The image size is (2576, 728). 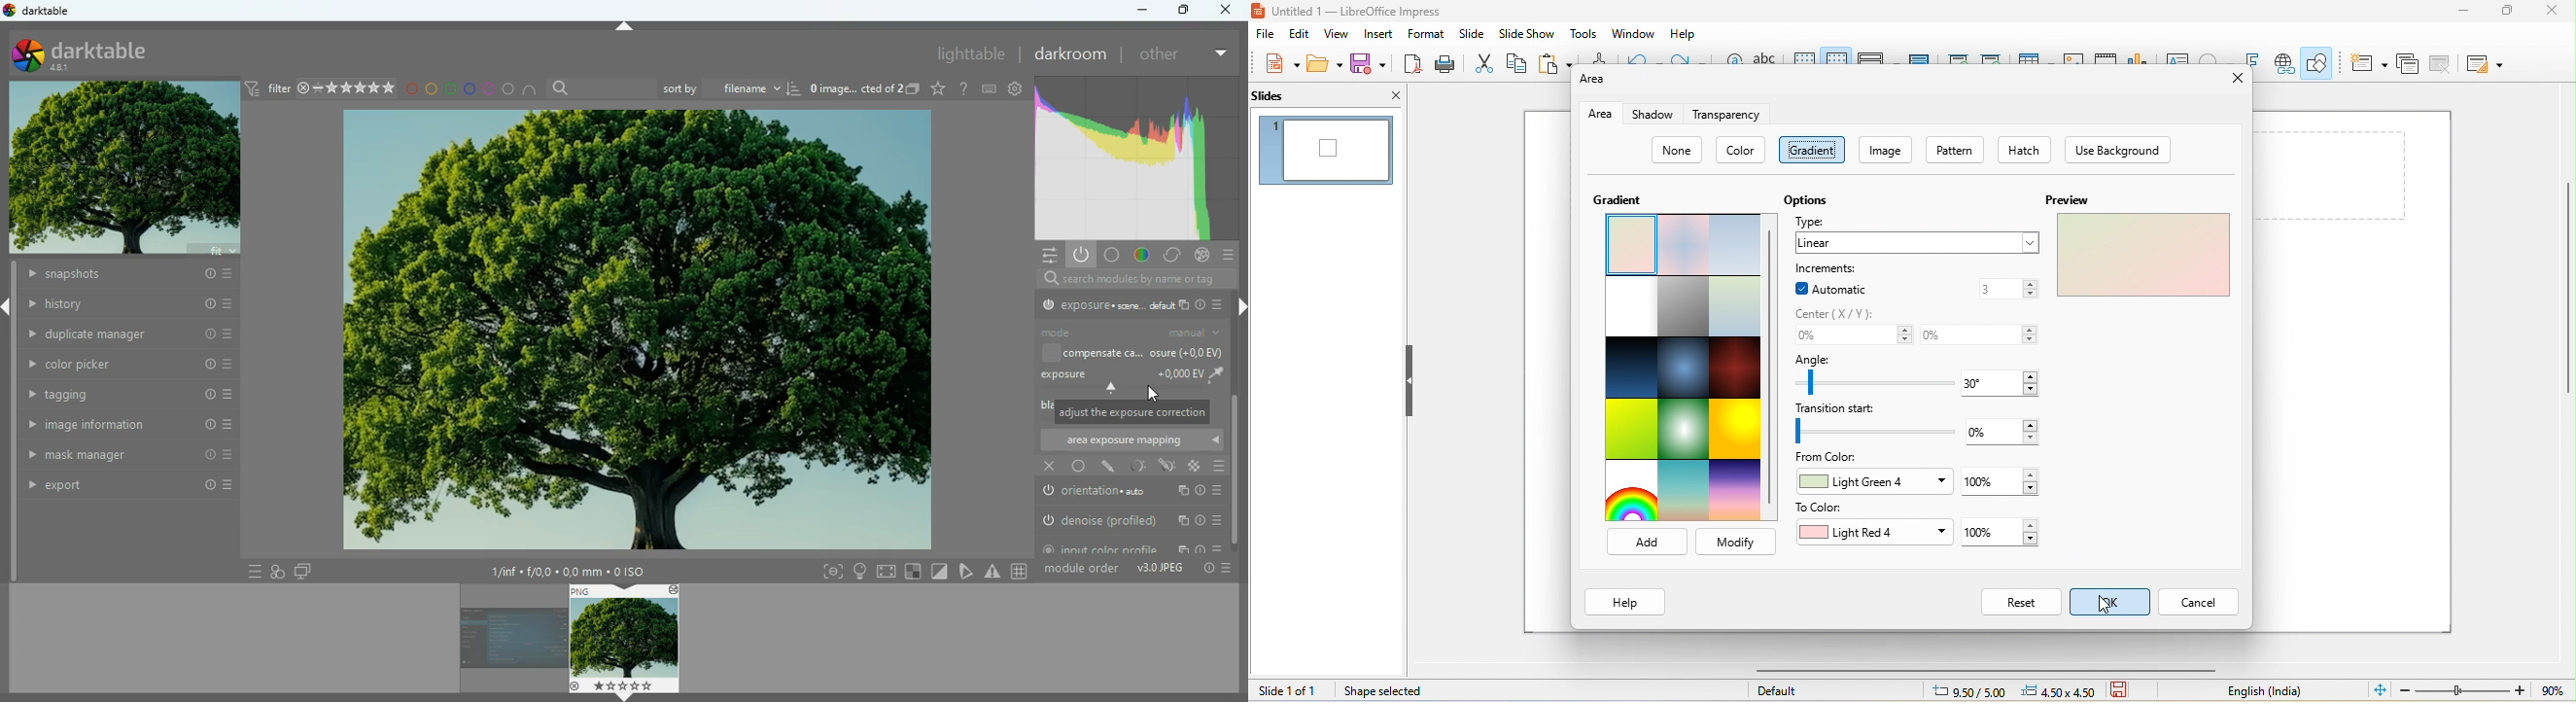 What do you see at coordinates (1625, 198) in the screenshot?
I see `gradient` at bounding box center [1625, 198].